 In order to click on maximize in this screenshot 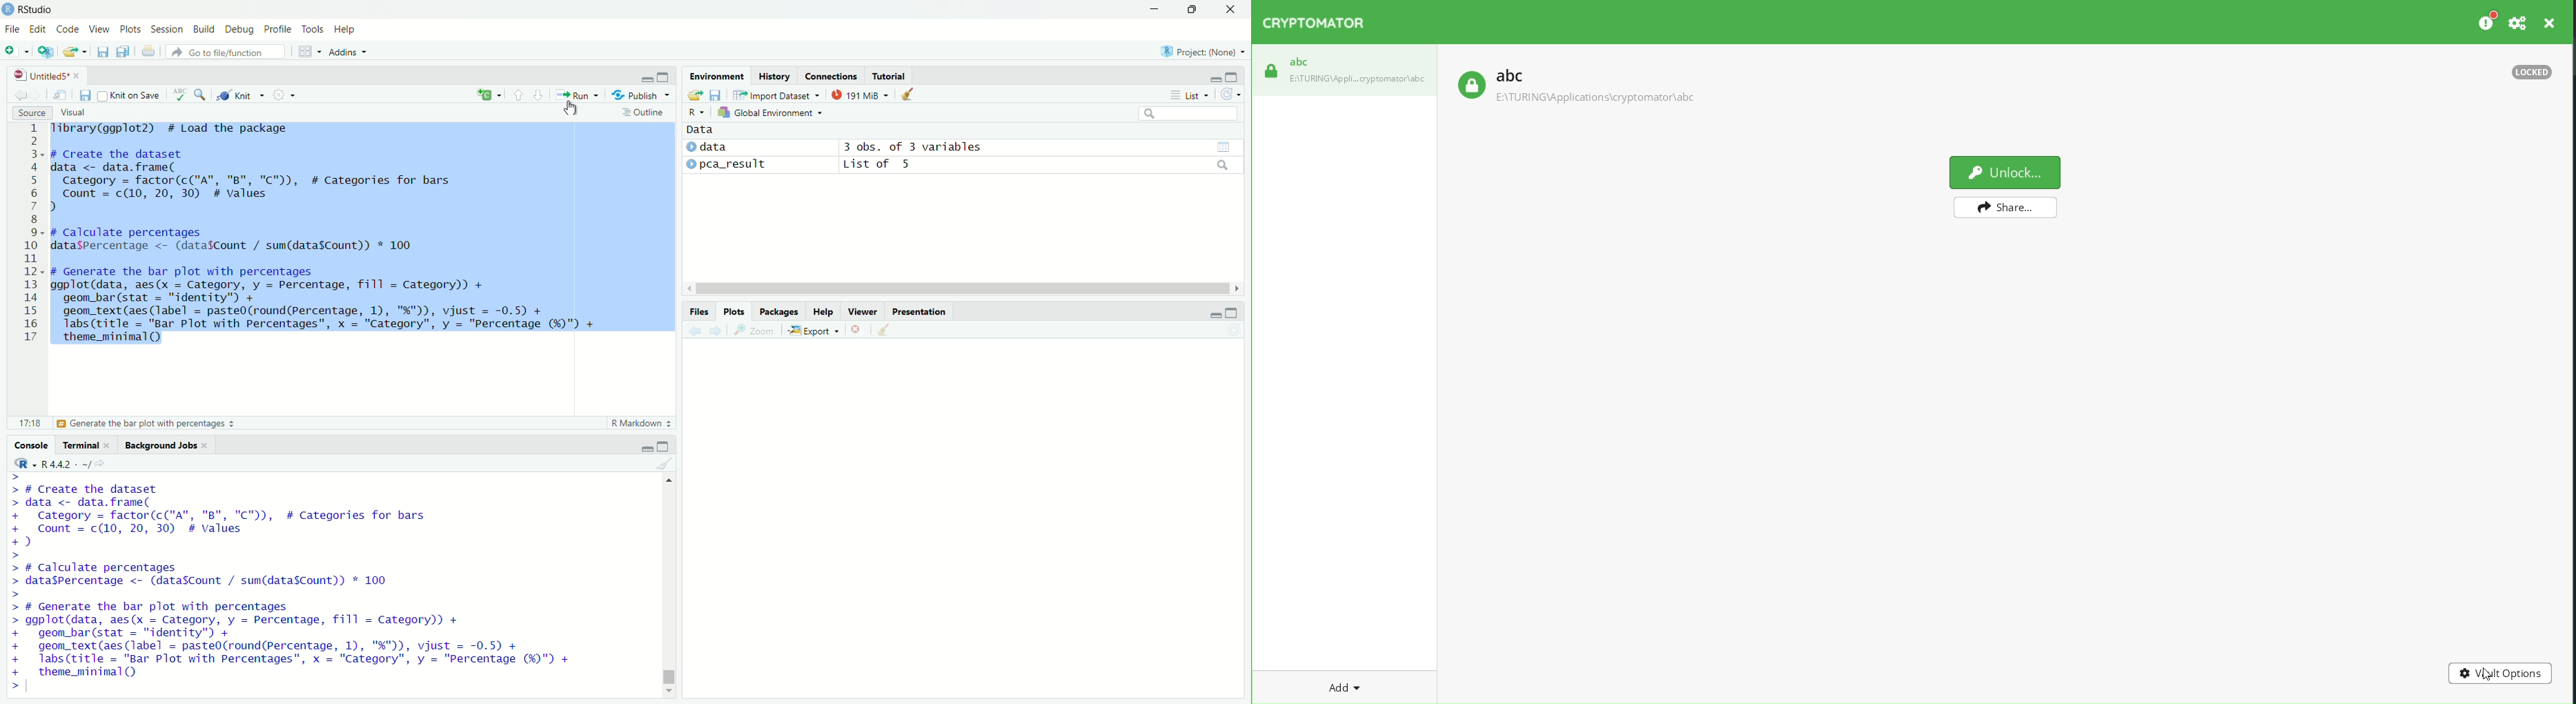, I will do `click(665, 76)`.